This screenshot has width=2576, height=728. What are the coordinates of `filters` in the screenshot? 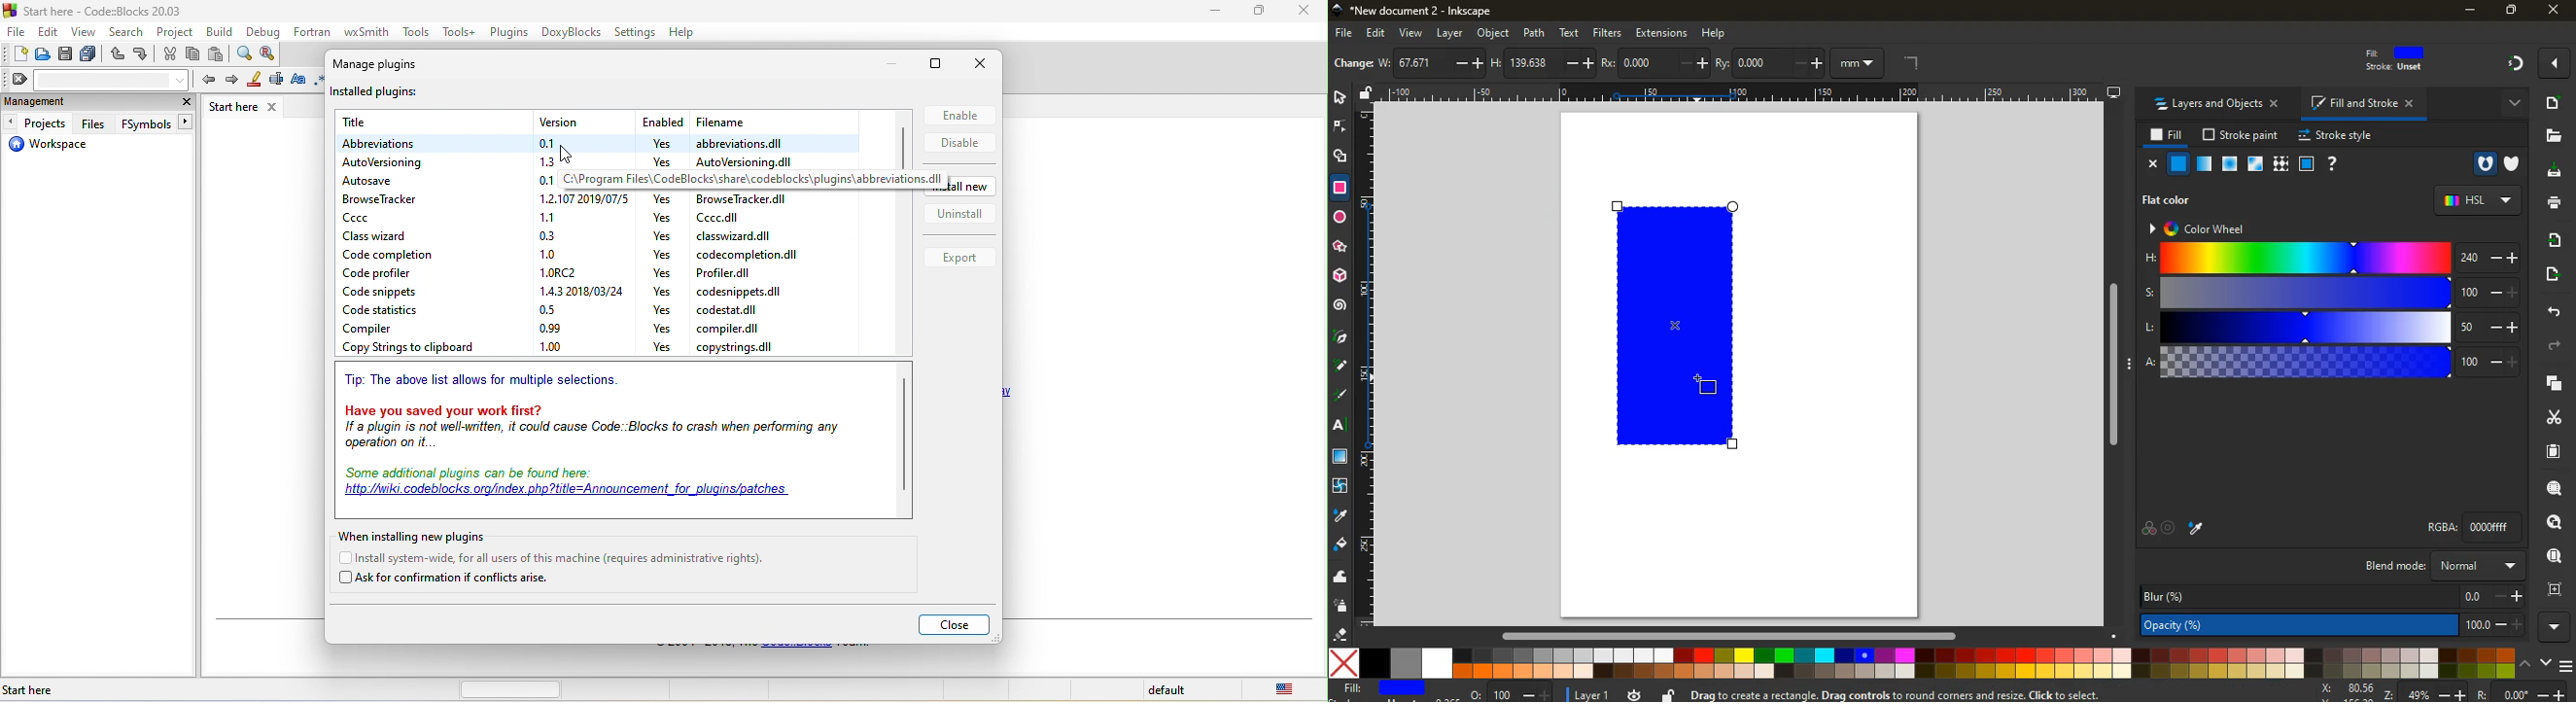 It's located at (1607, 34).